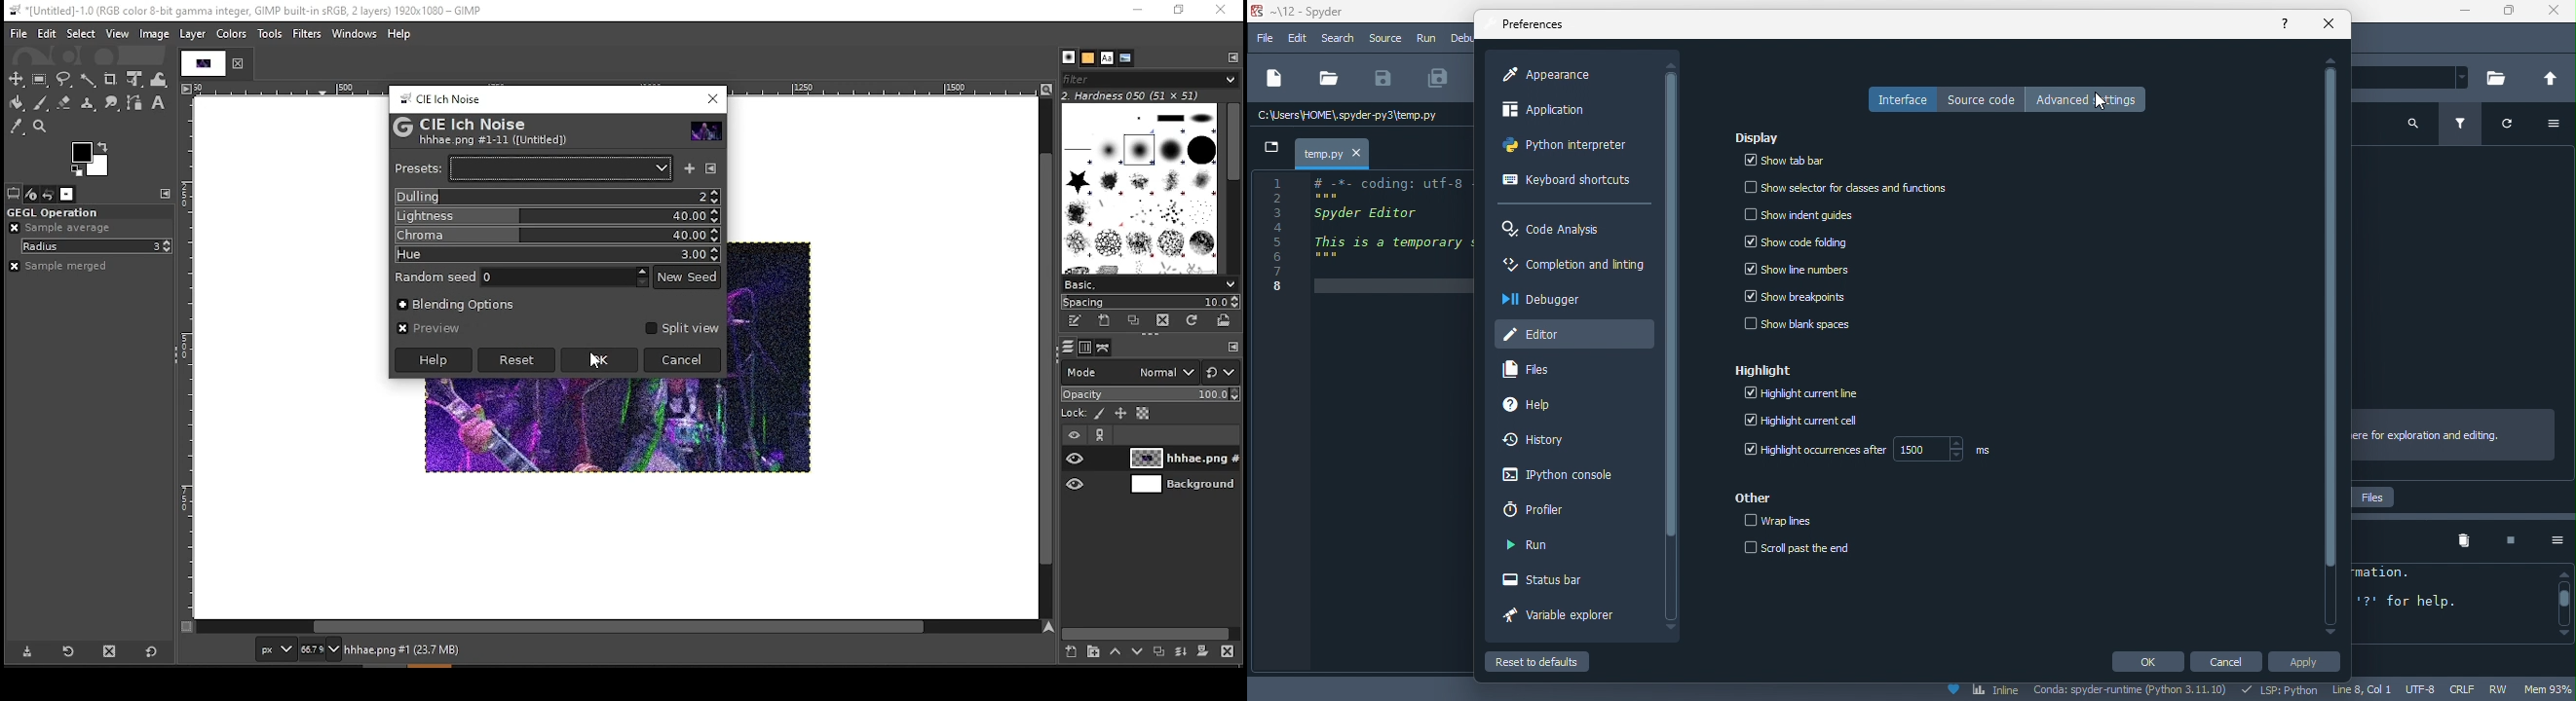 This screenshot has height=728, width=2576. I want to click on delete brush, so click(1166, 321).